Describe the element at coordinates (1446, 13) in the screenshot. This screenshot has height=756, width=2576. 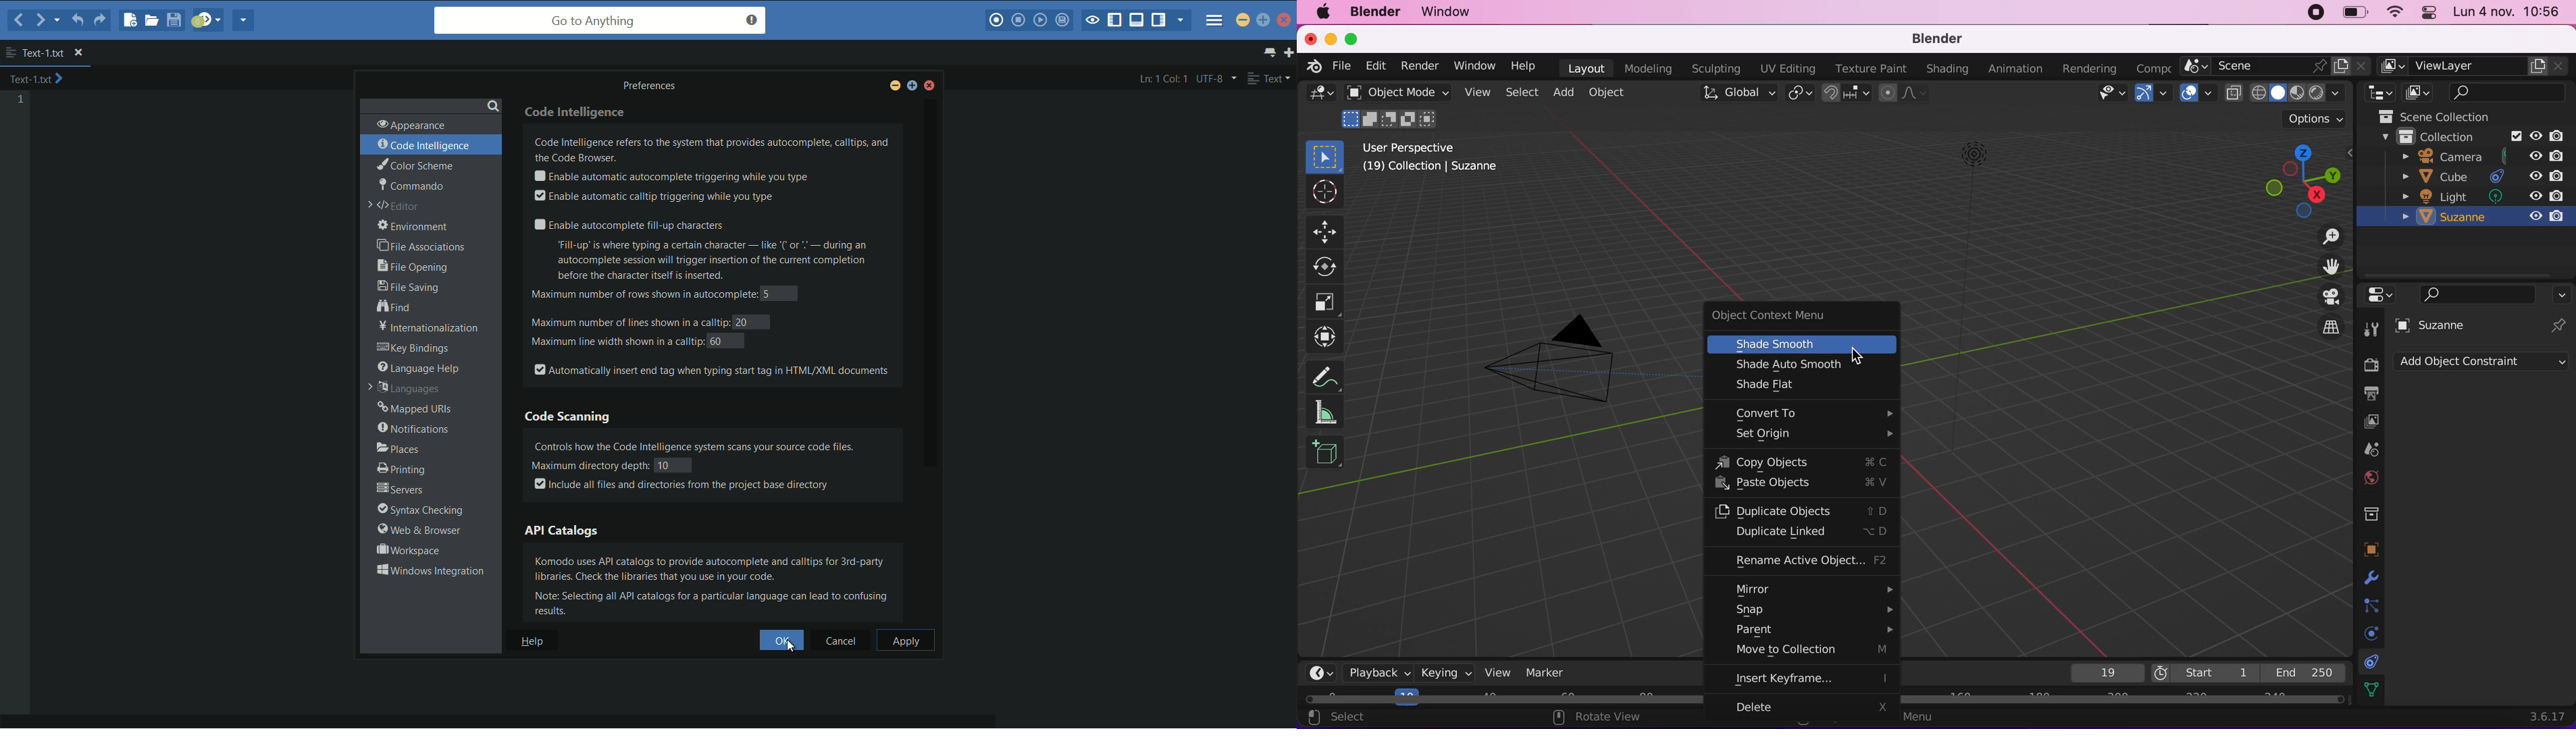
I see `window` at that location.